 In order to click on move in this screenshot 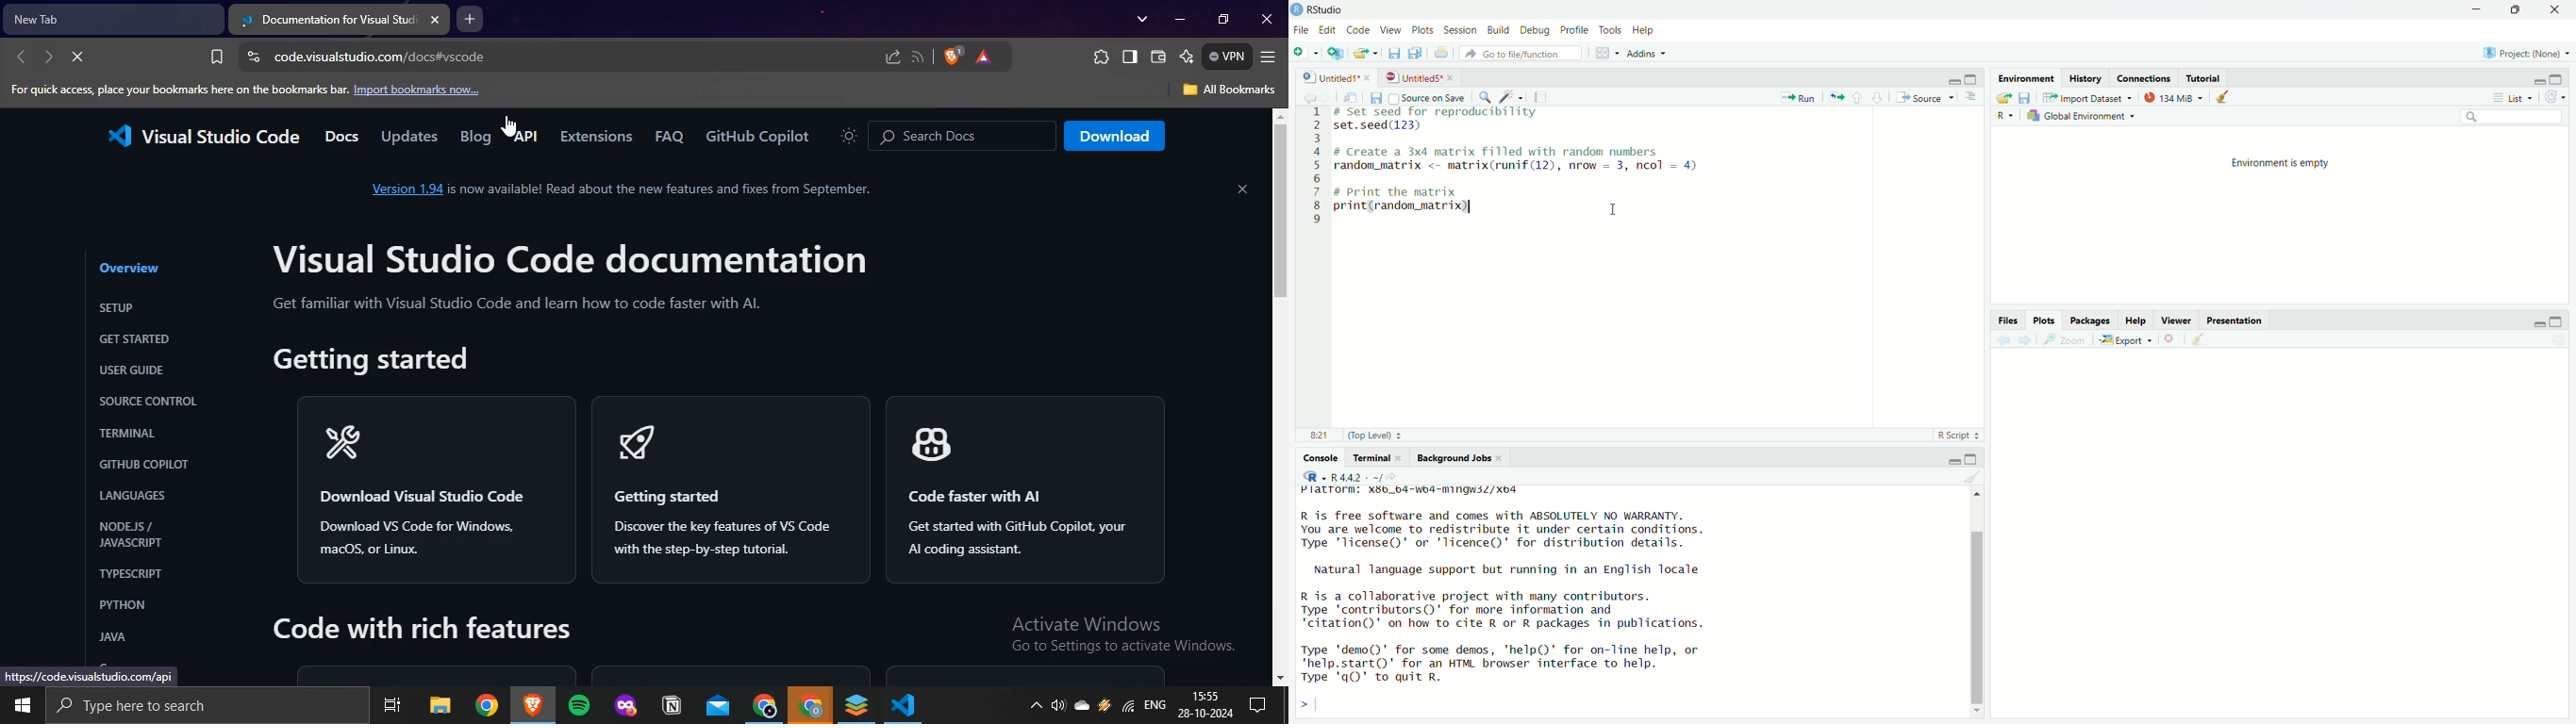, I will do `click(1352, 97)`.